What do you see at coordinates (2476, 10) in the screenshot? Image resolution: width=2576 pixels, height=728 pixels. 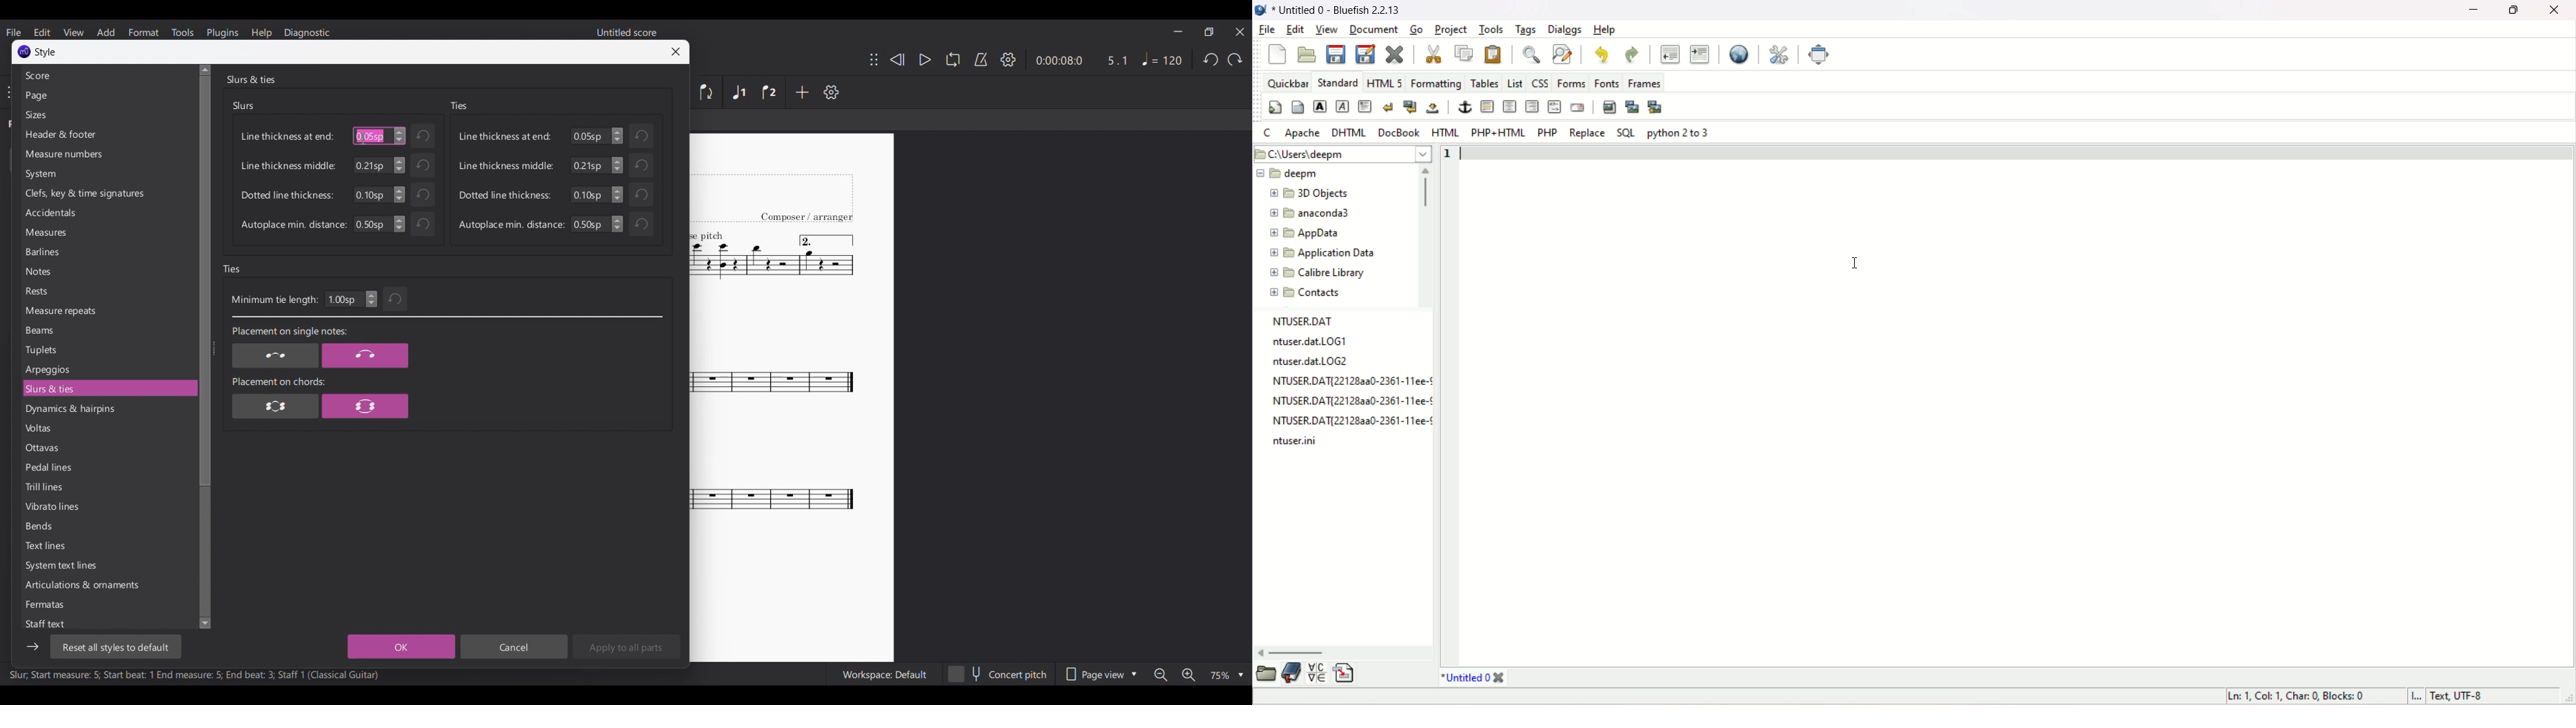 I see `minimize` at bounding box center [2476, 10].